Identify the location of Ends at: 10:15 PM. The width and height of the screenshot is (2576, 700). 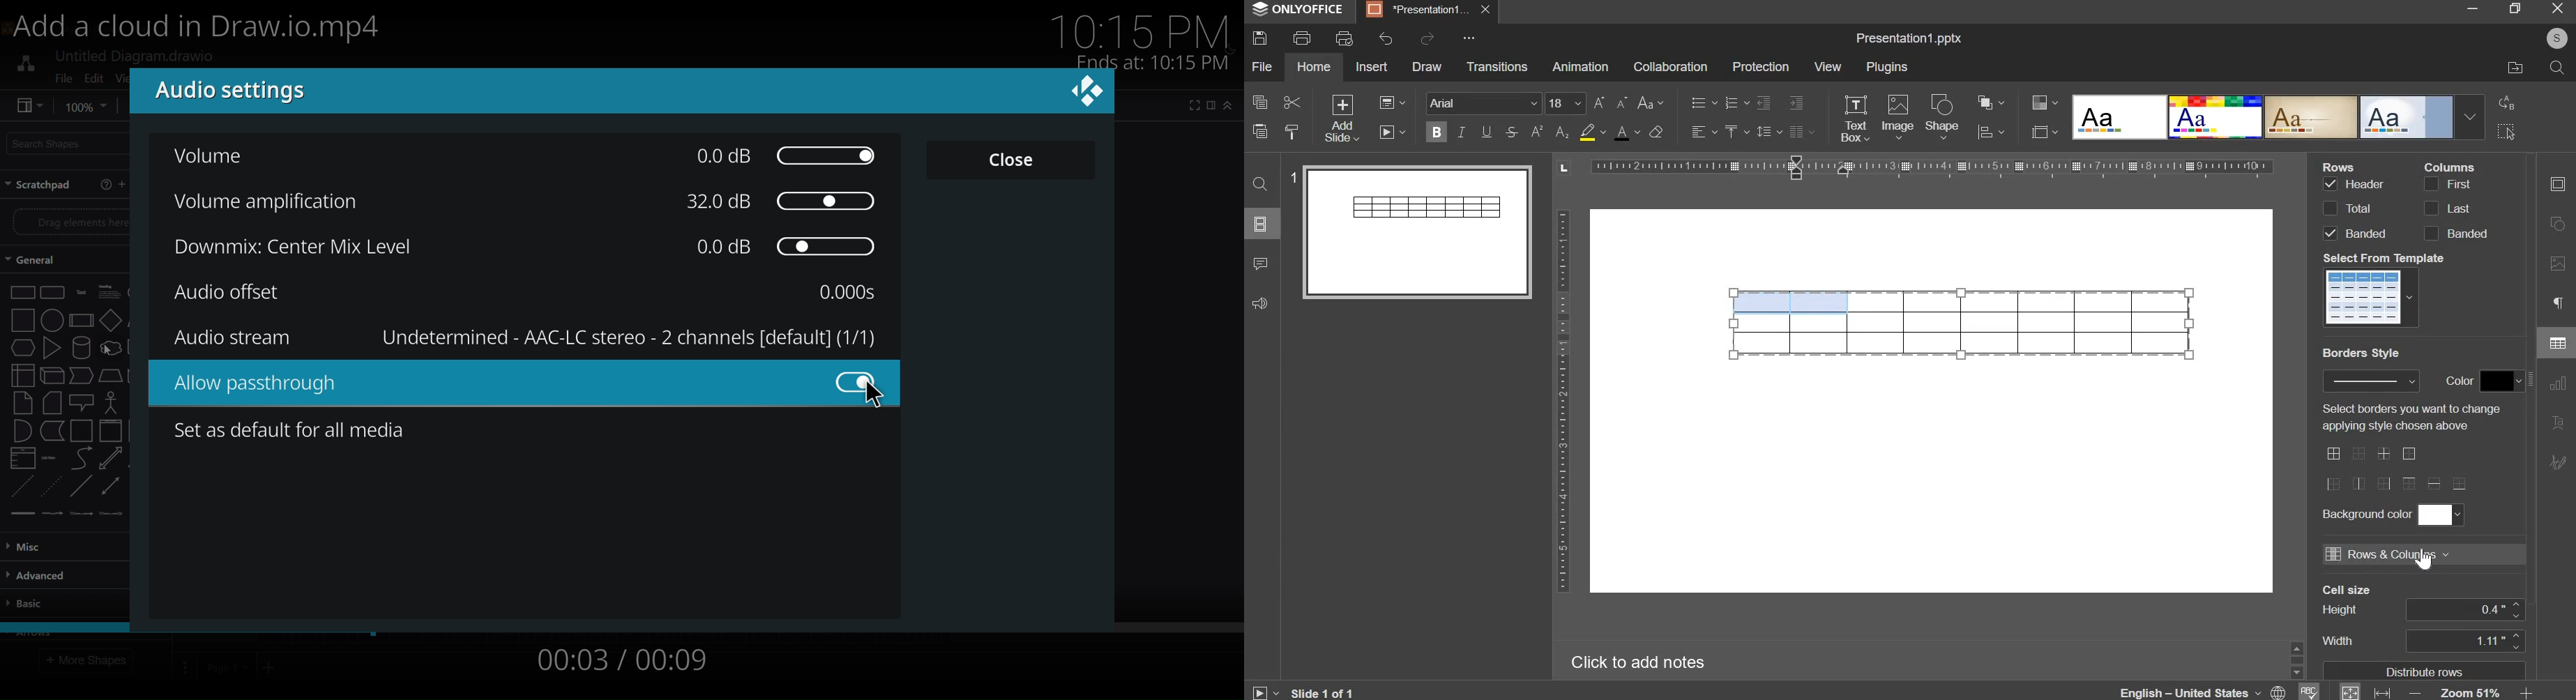
(1151, 62).